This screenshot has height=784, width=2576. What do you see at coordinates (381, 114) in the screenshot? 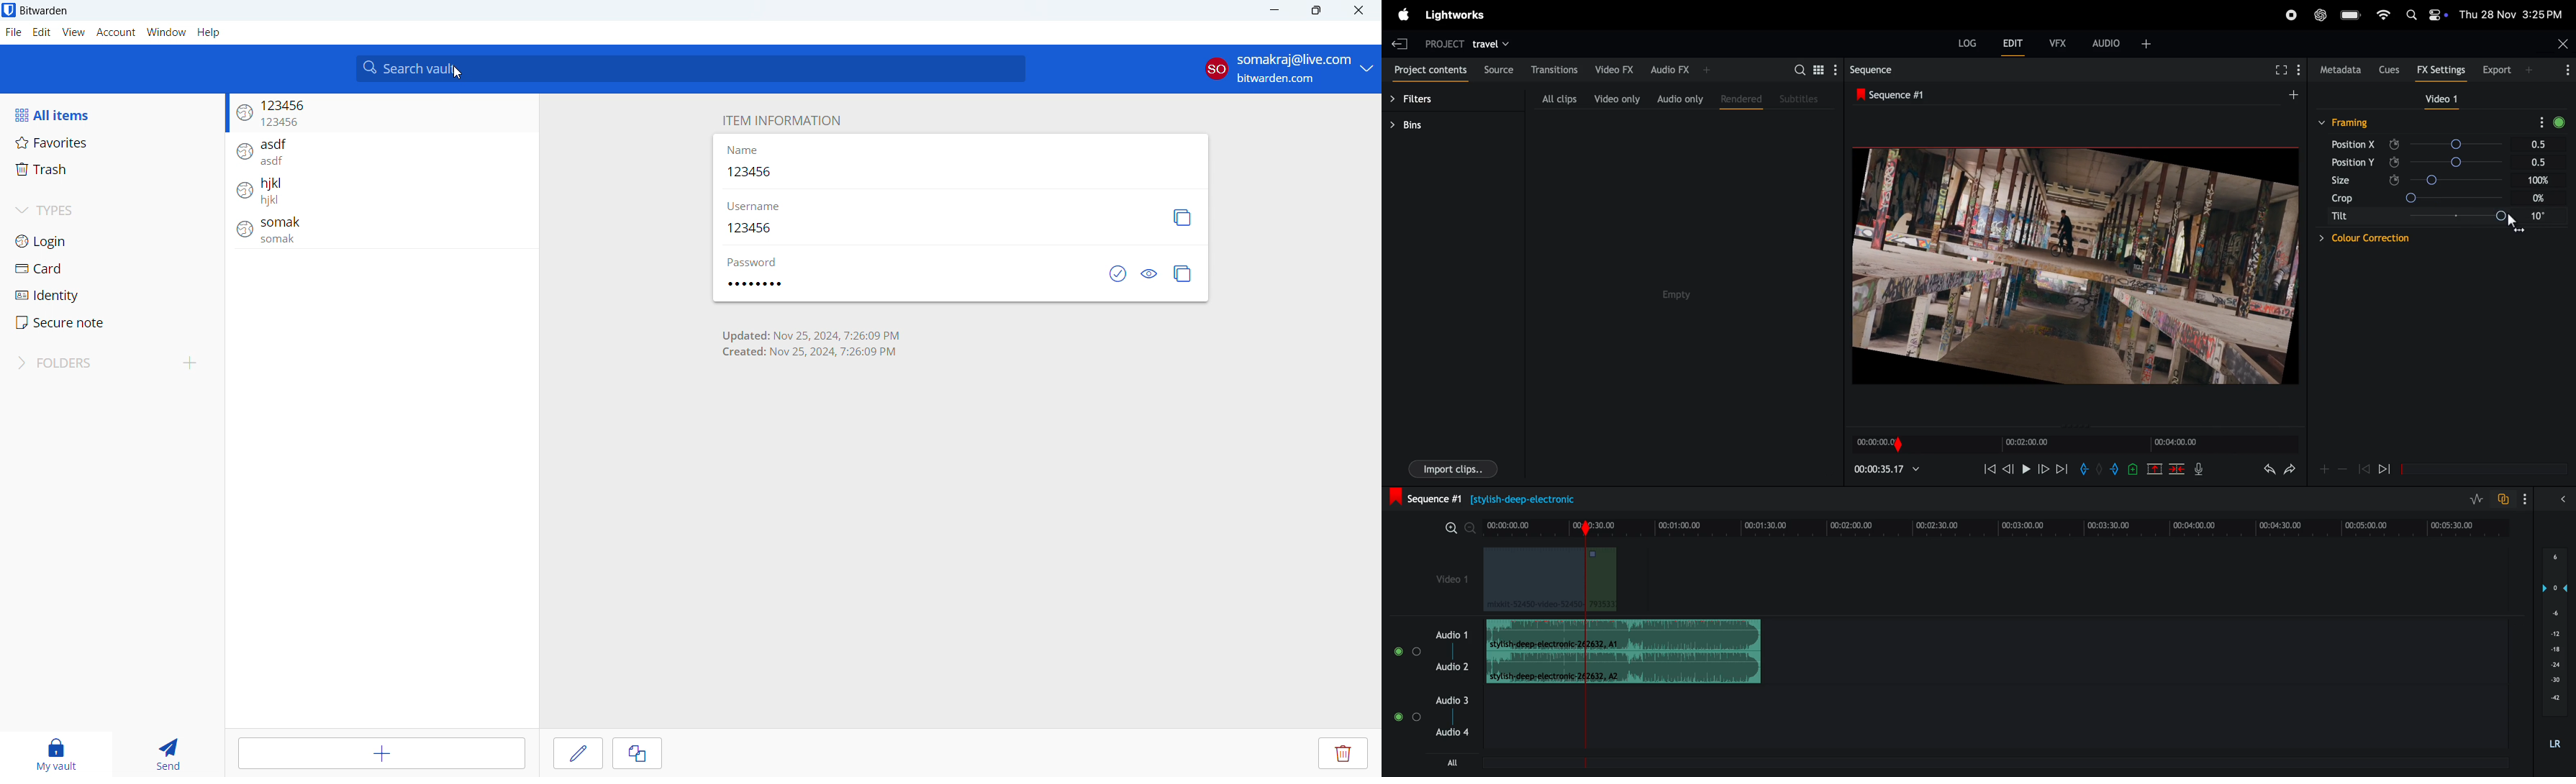
I see `login entry: 123456` at bounding box center [381, 114].